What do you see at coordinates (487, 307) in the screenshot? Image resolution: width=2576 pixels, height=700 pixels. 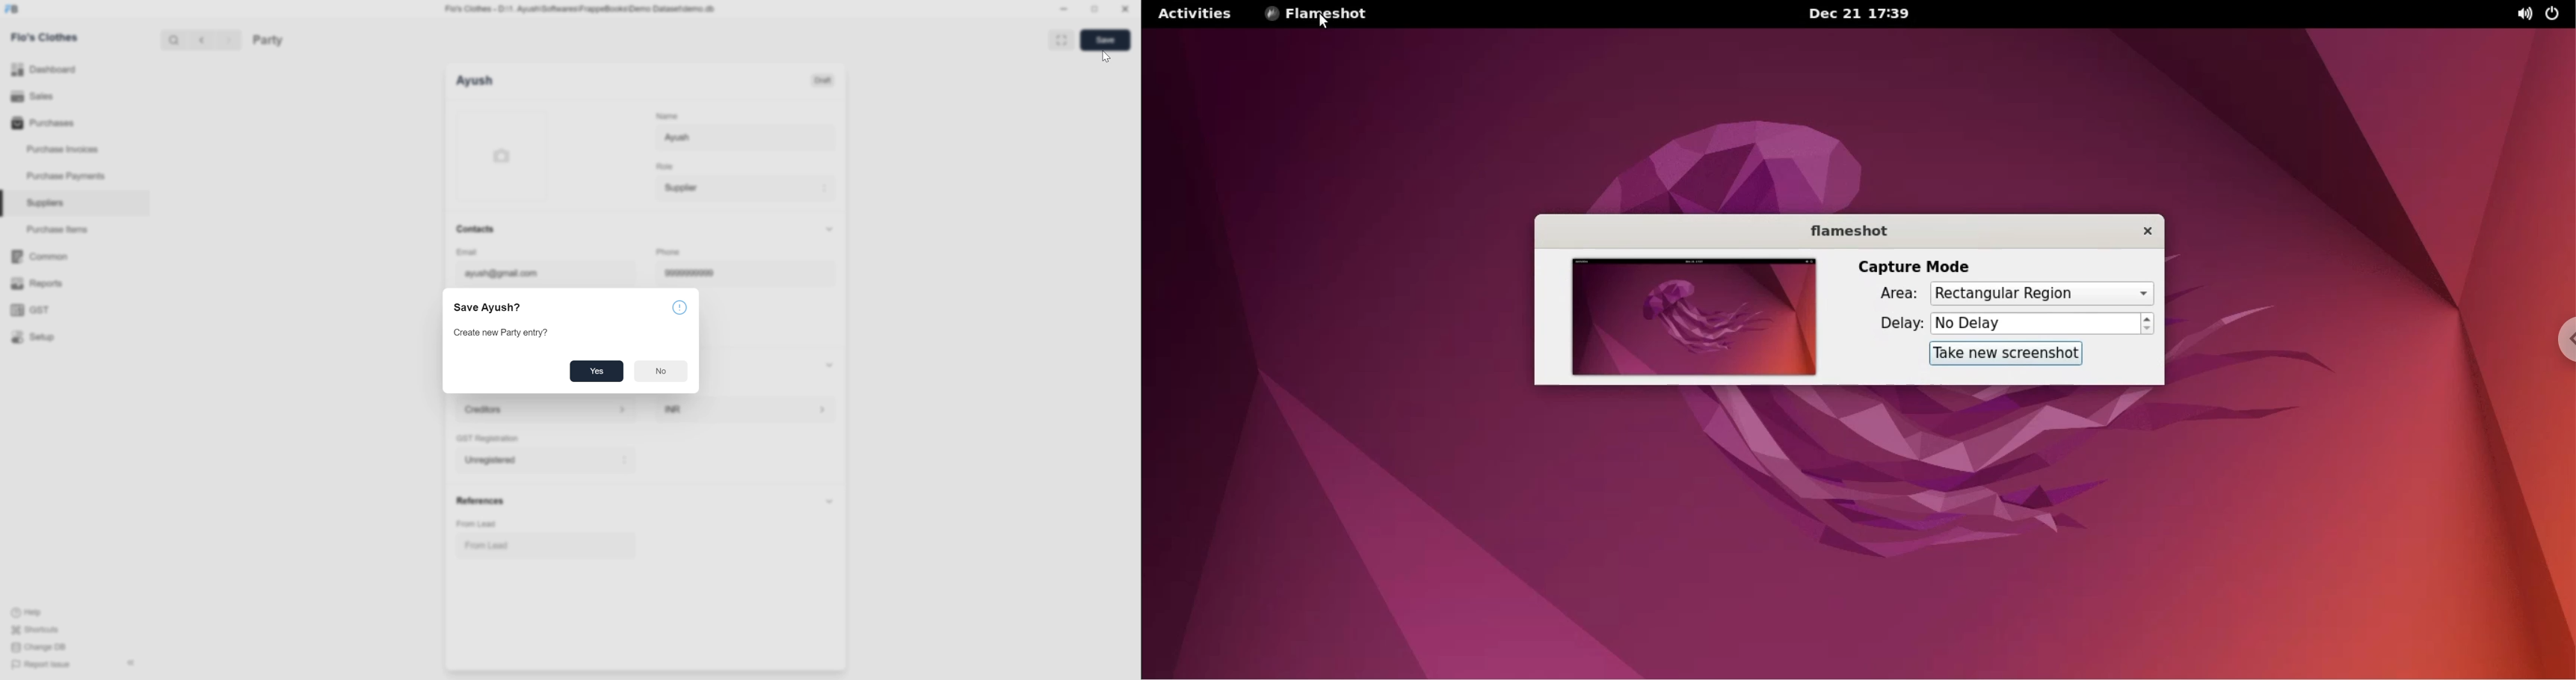 I see `Save Ayush?` at bounding box center [487, 307].